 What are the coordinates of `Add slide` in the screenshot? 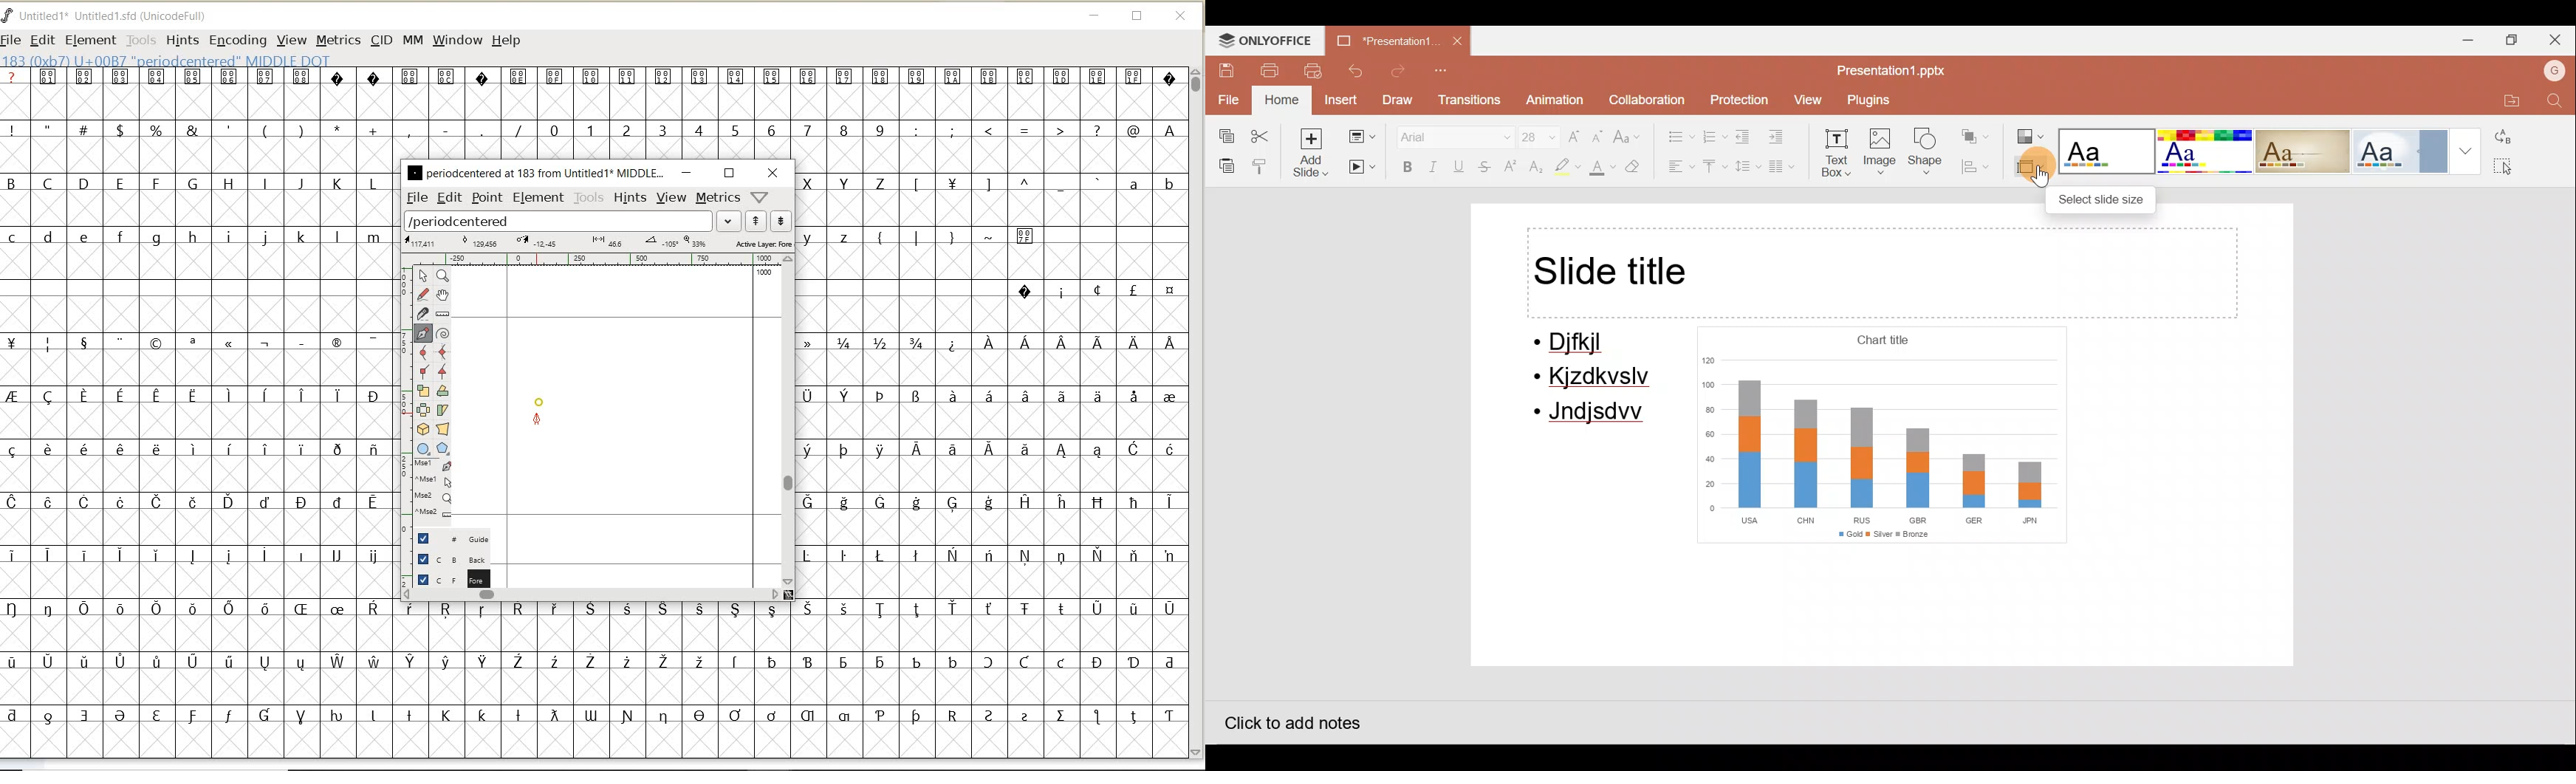 It's located at (1312, 152).